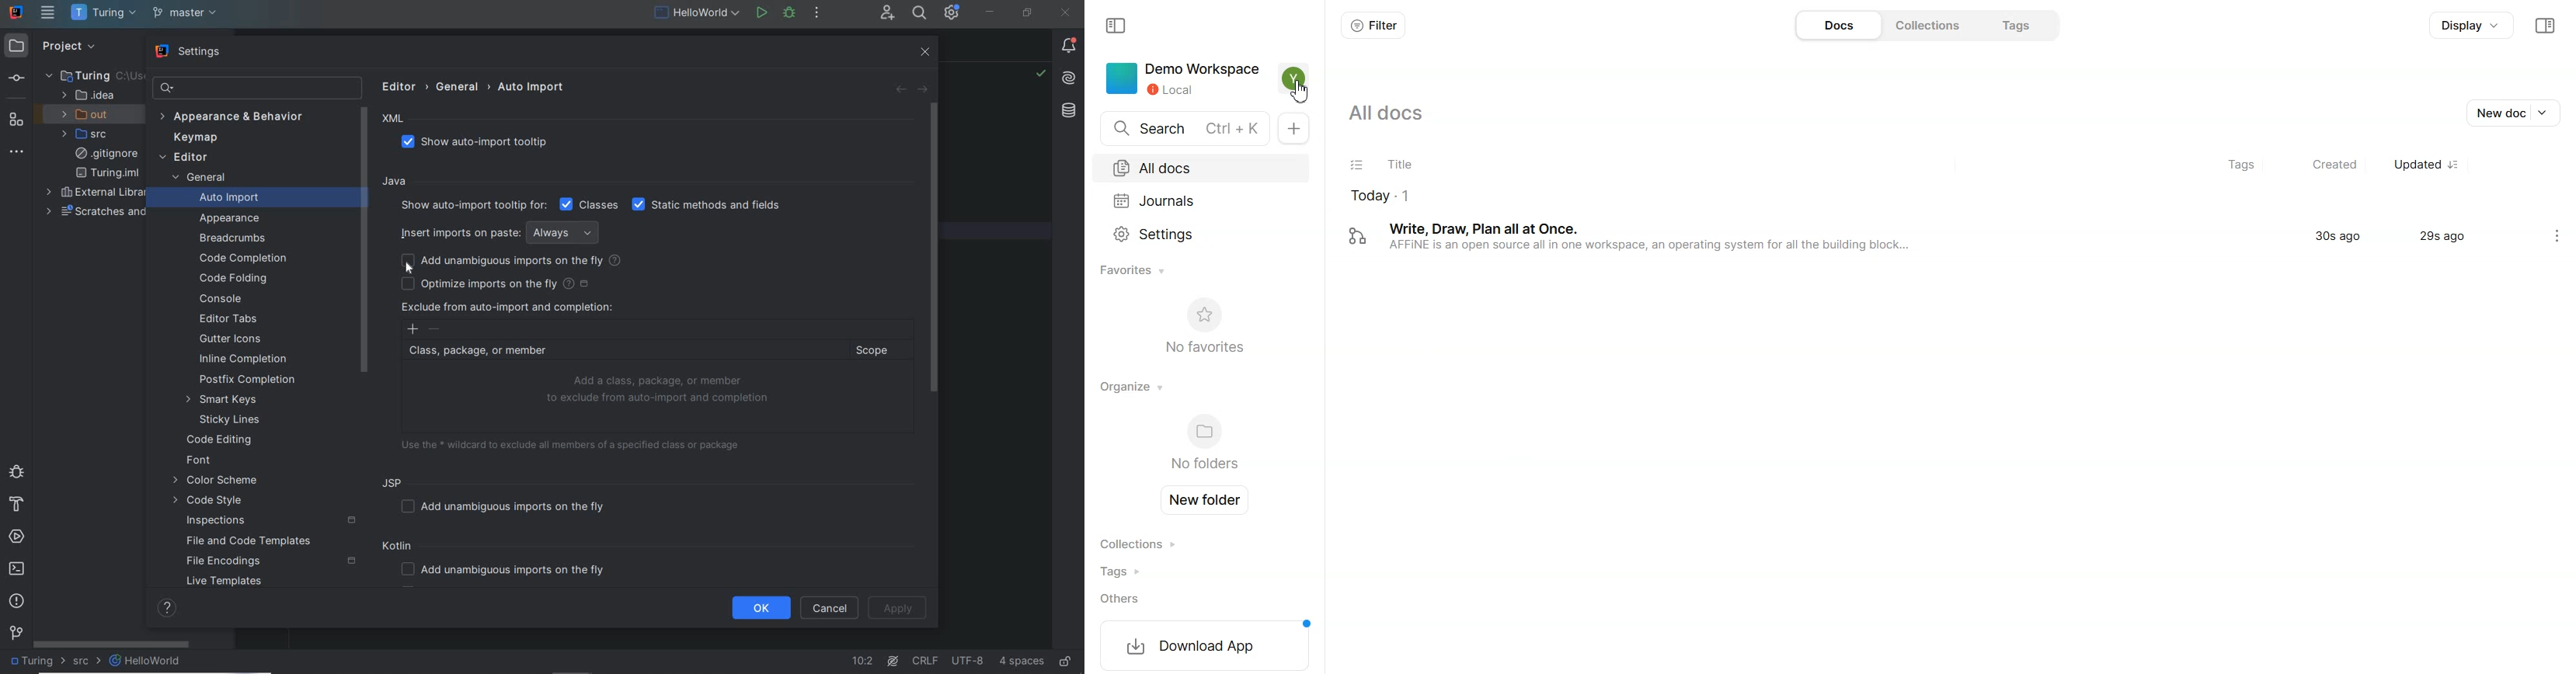 Image resolution: width=2576 pixels, height=700 pixels. What do you see at coordinates (89, 114) in the screenshot?
I see `out` at bounding box center [89, 114].